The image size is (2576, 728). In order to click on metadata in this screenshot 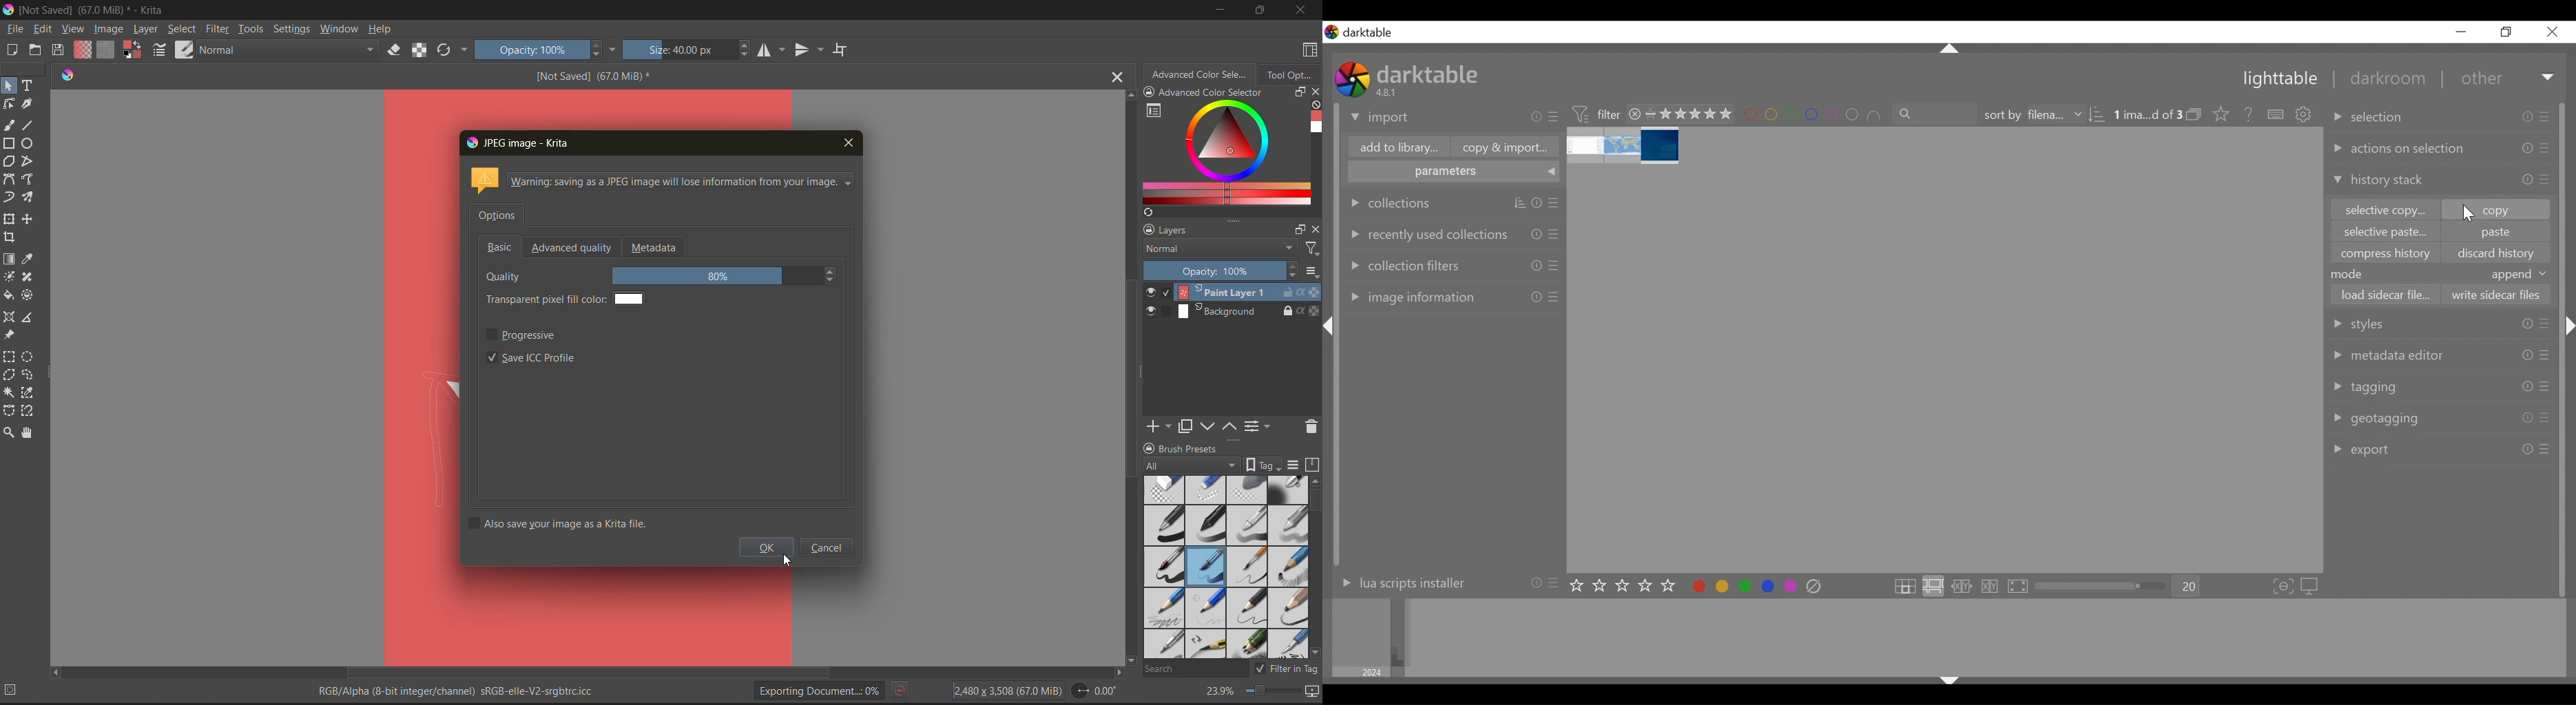, I will do `click(656, 247)`.